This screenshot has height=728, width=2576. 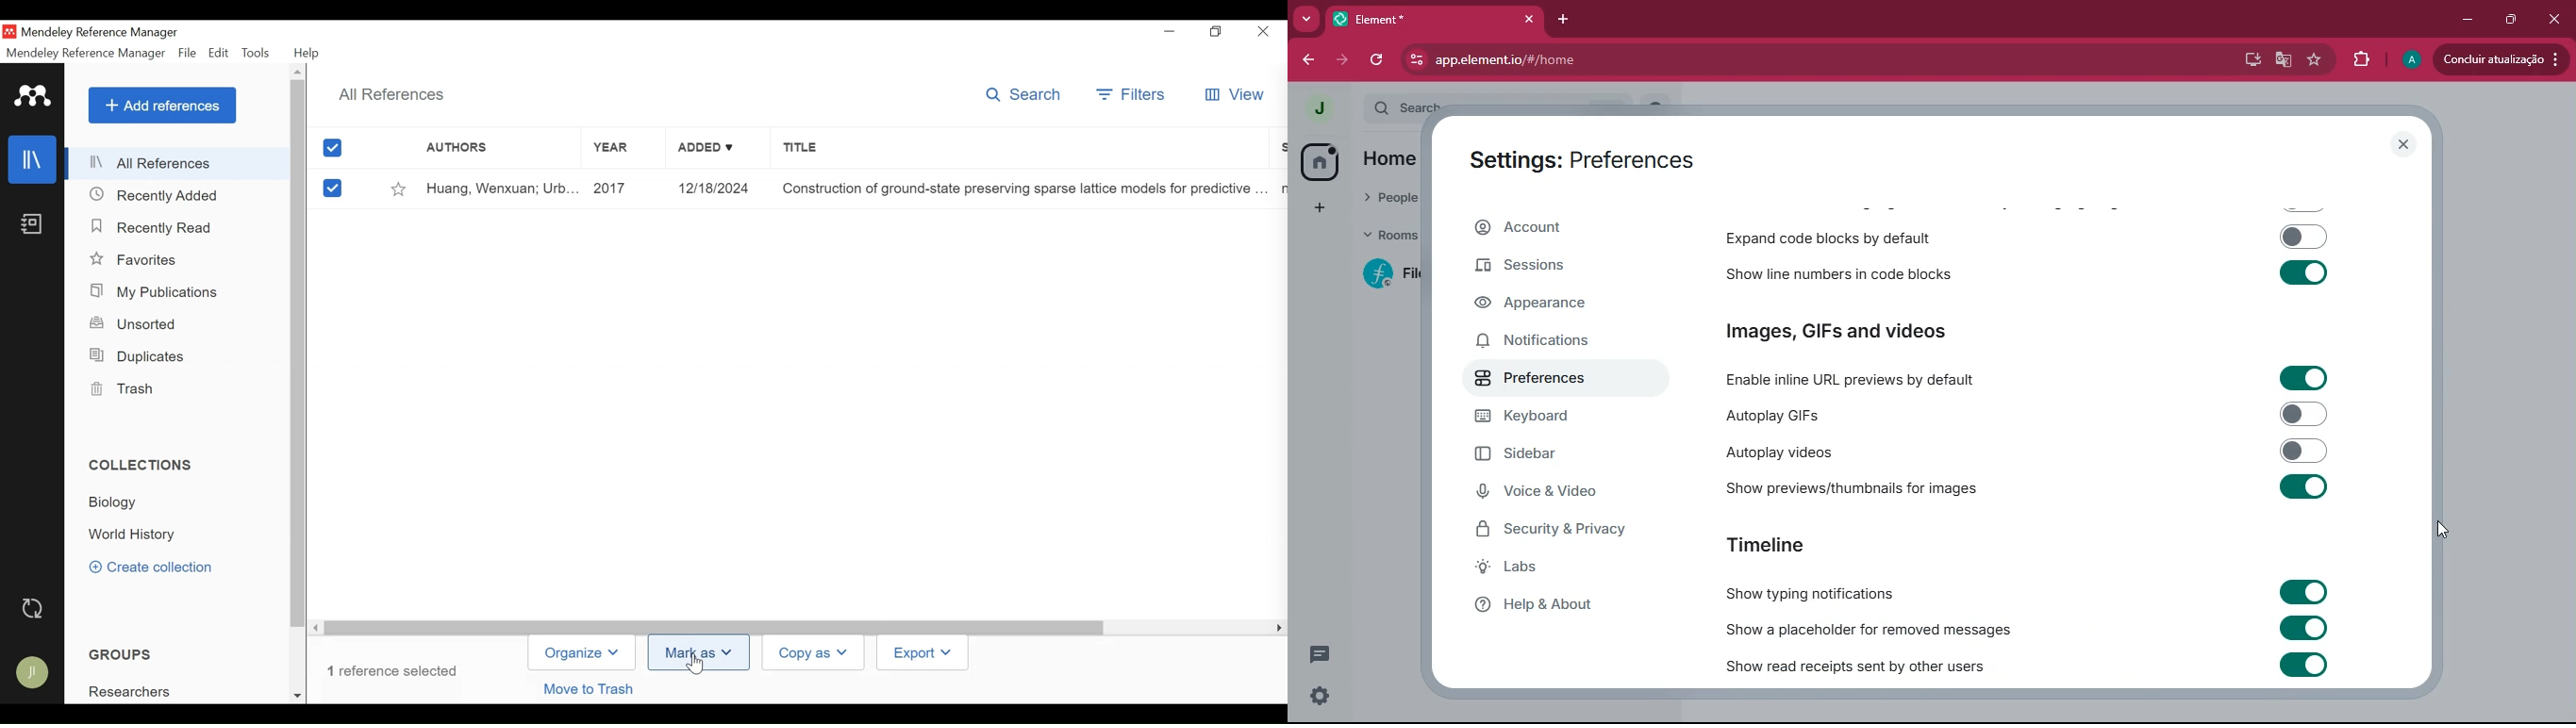 What do you see at coordinates (1556, 533) in the screenshot?
I see `security & privacy` at bounding box center [1556, 533].